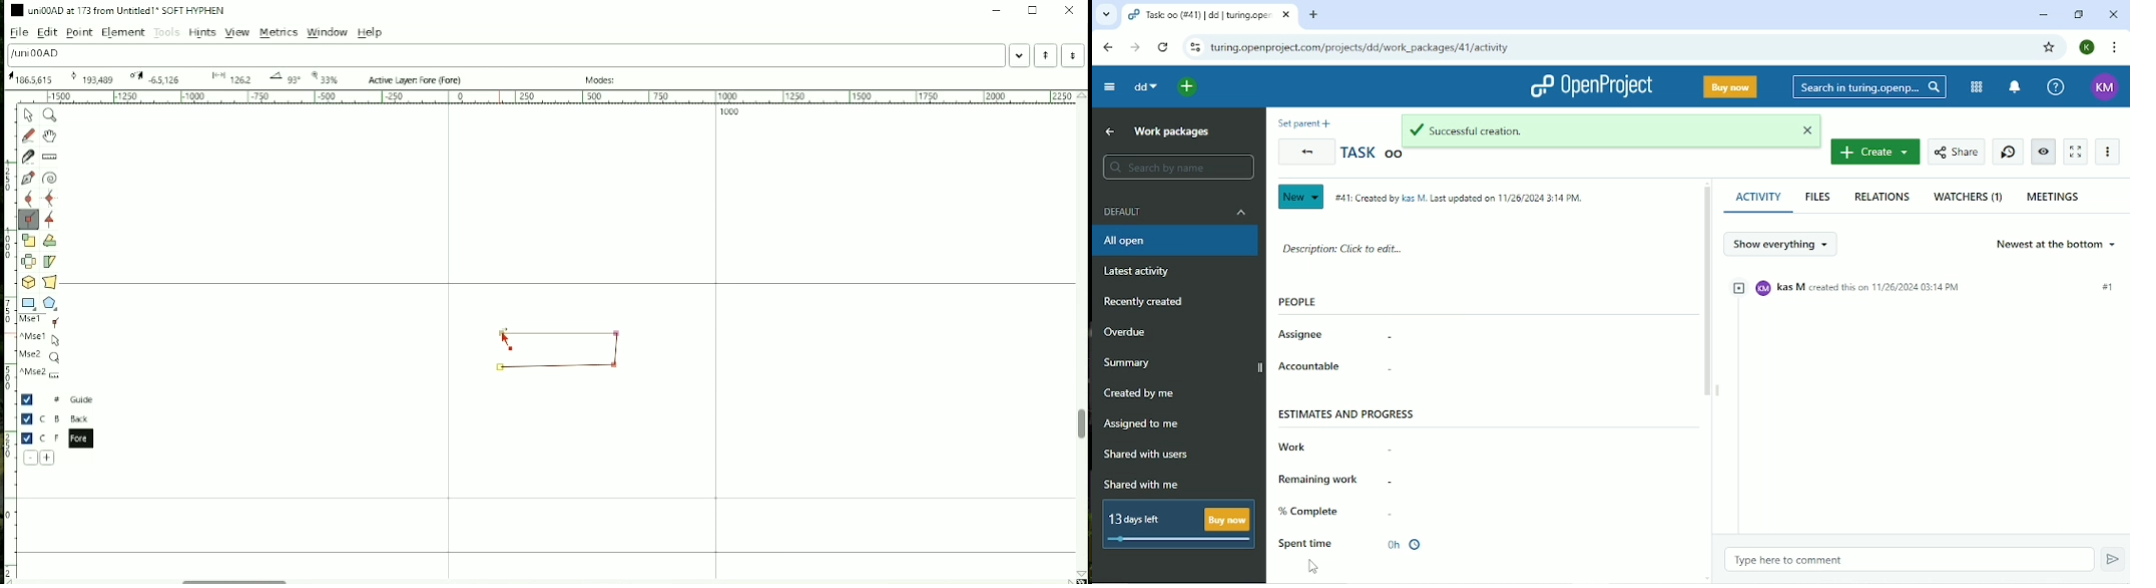  I want to click on Collapse project menu, so click(1109, 87).